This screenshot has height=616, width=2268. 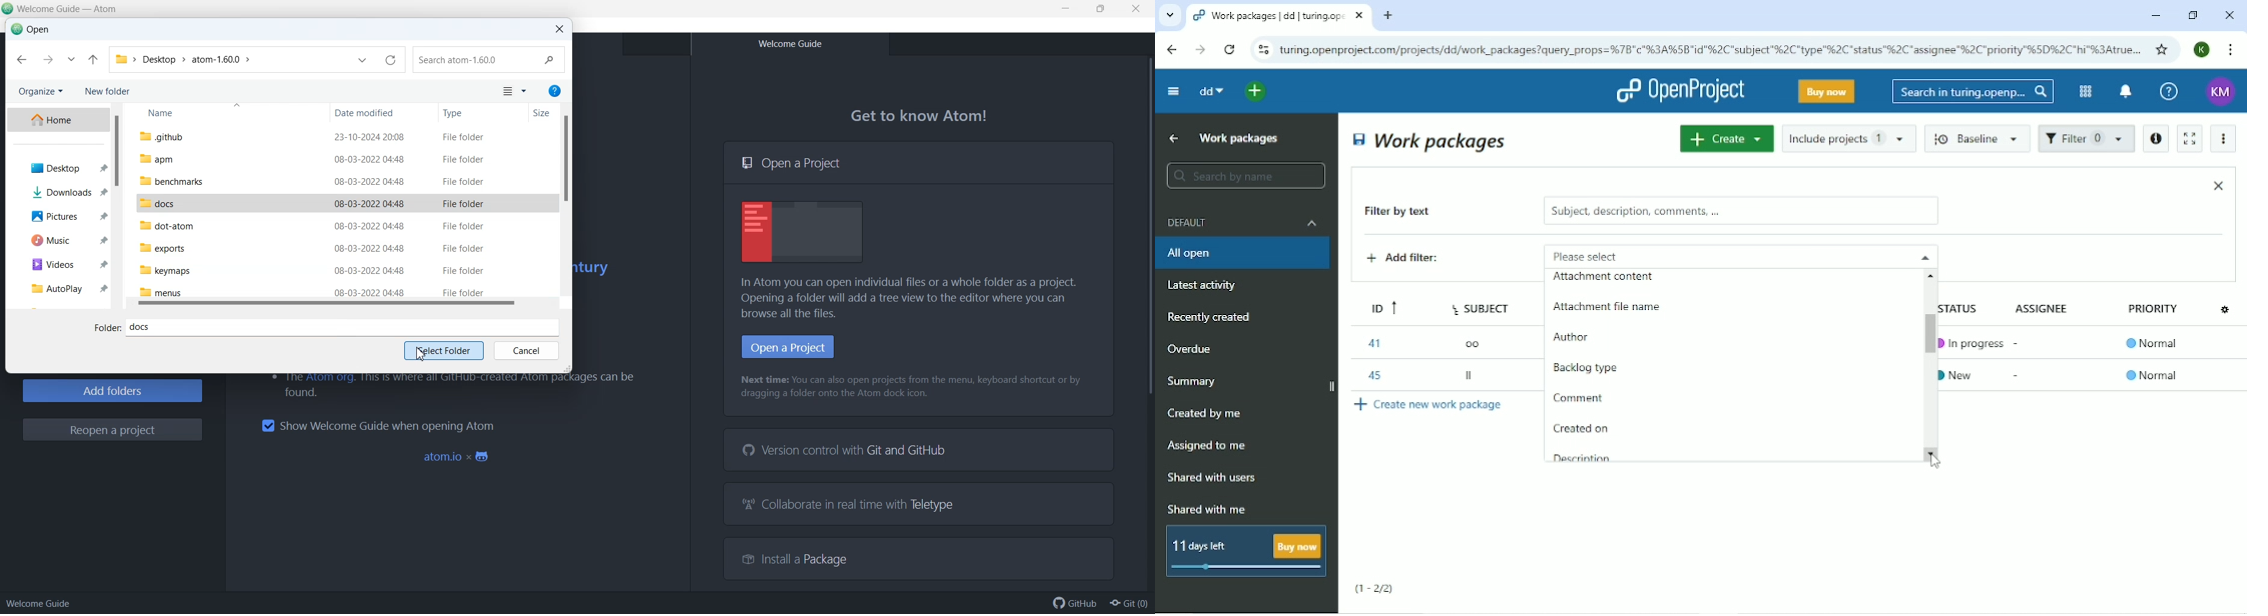 What do you see at coordinates (1195, 381) in the screenshot?
I see `Summary` at bounding box center [1195, 381].